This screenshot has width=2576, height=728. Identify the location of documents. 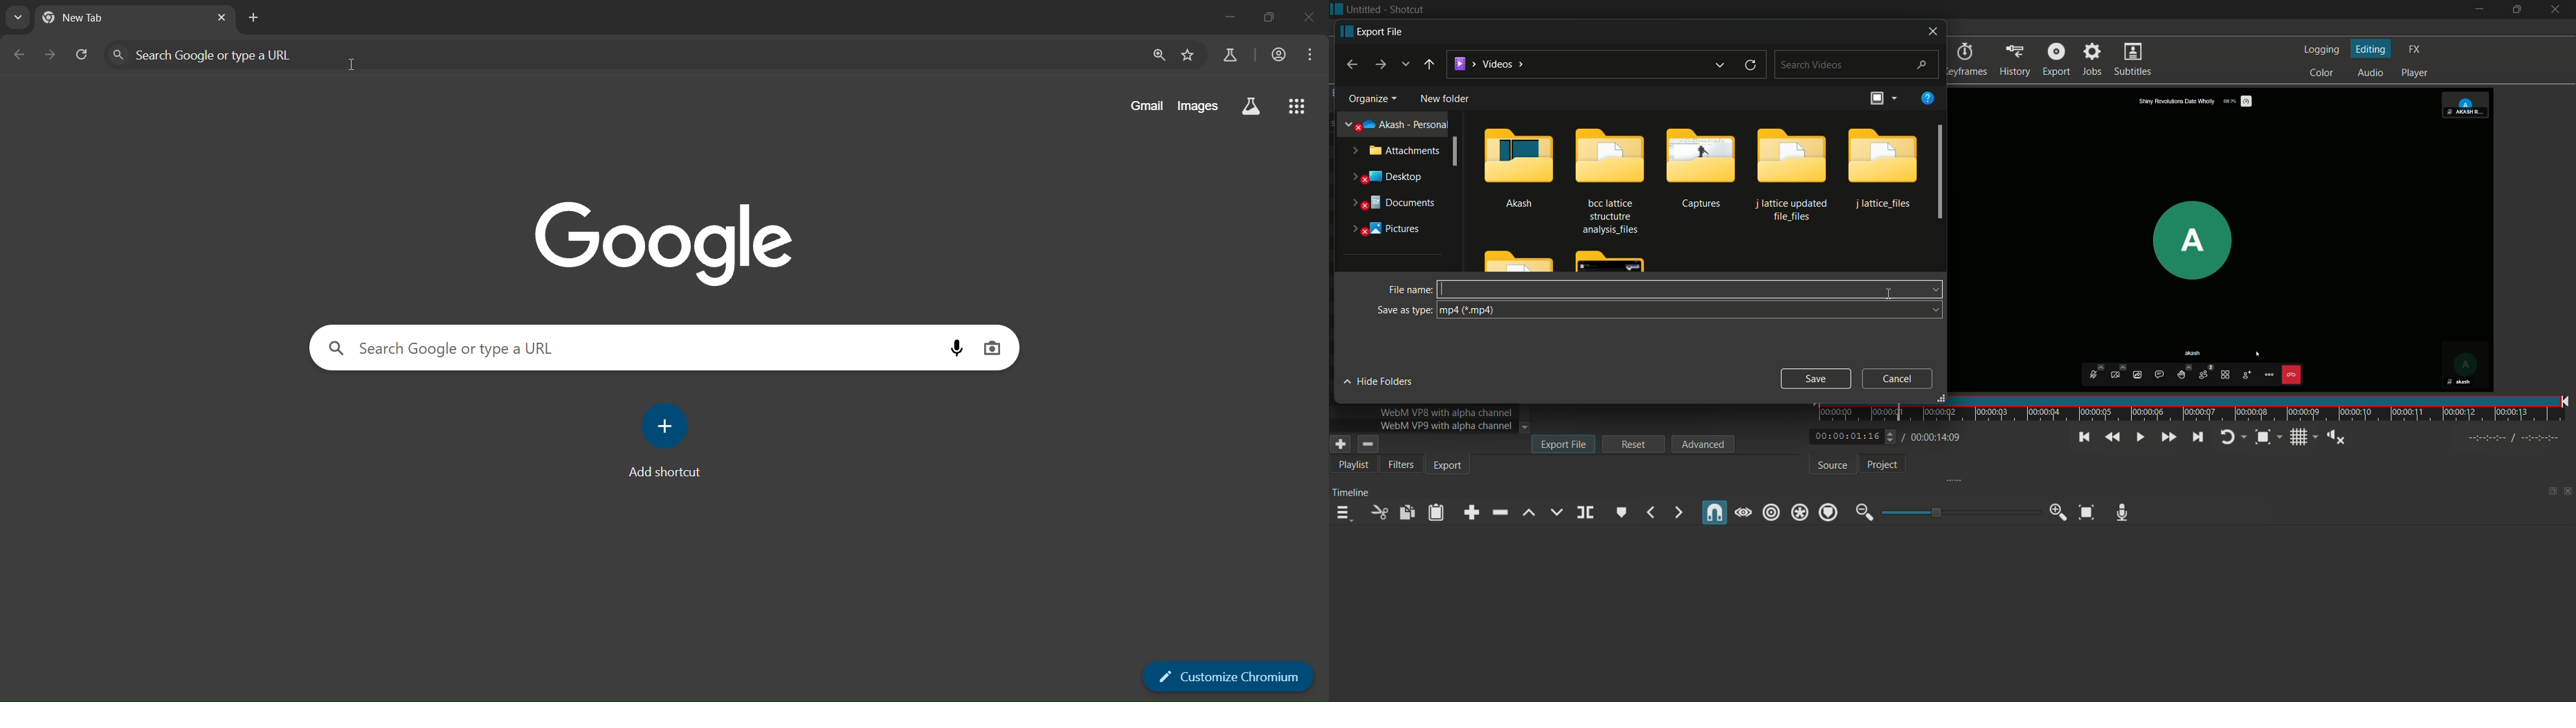
(1393, 203).